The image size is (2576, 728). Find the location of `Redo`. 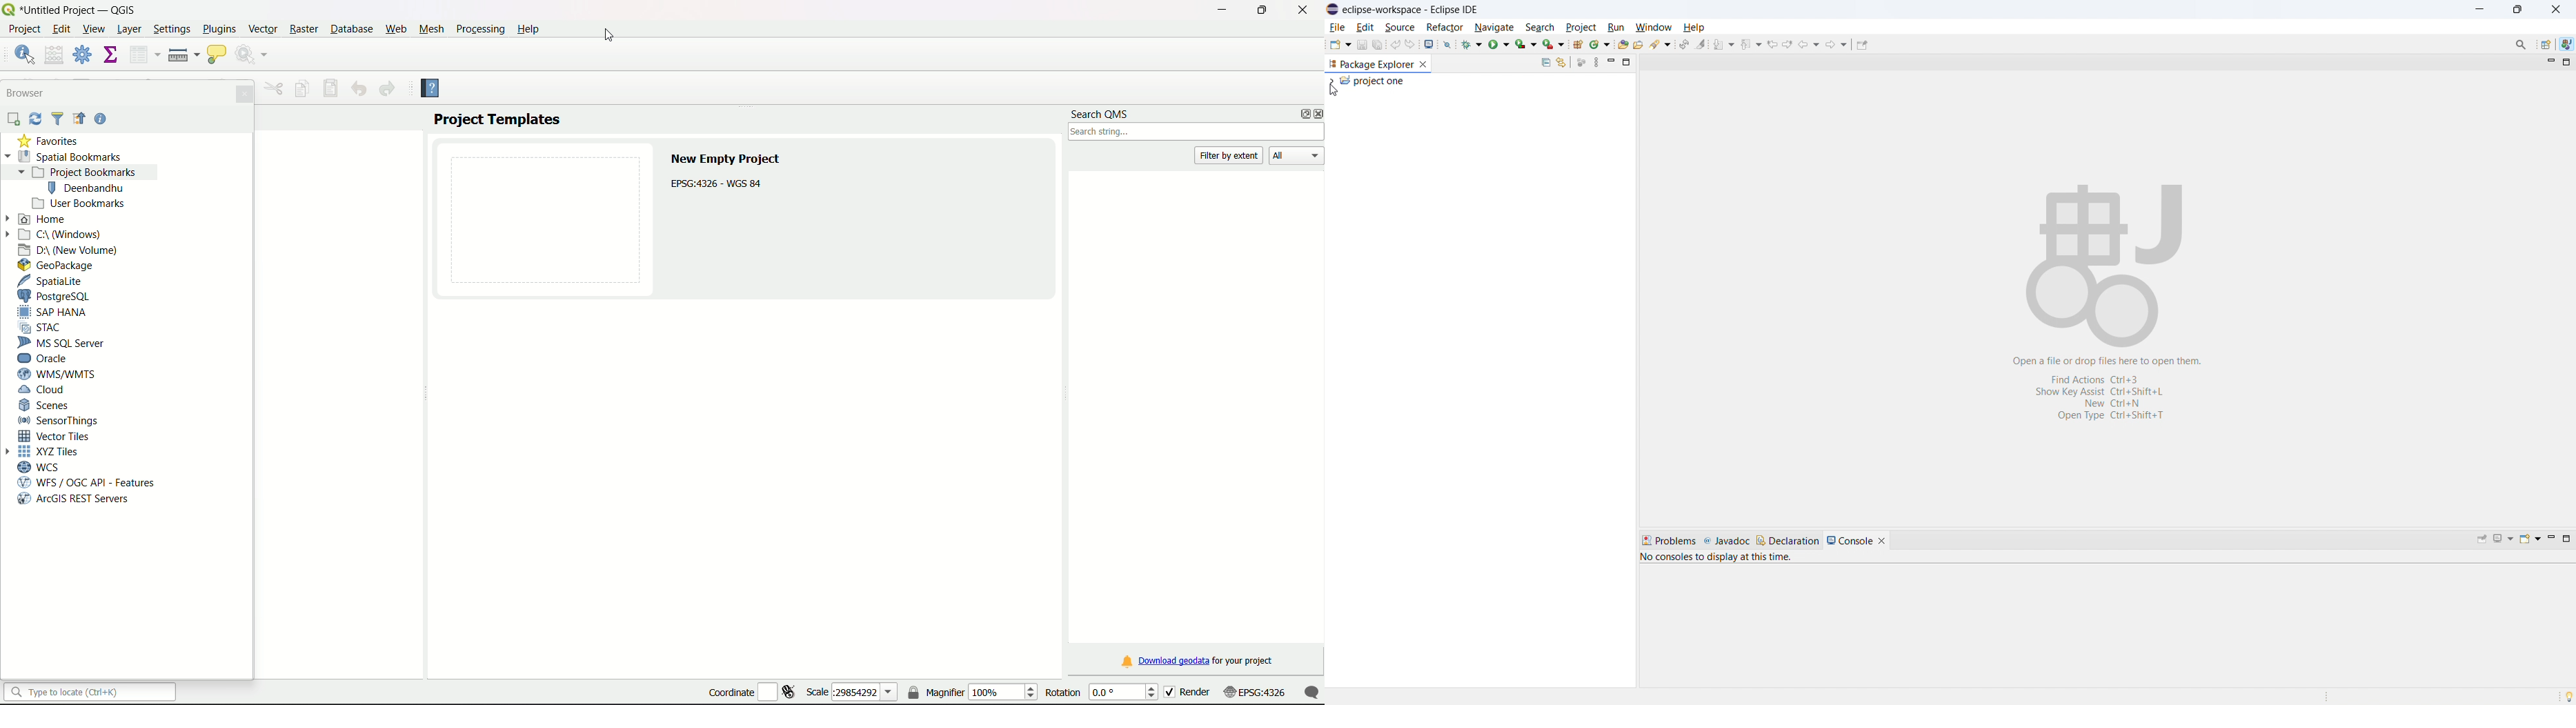

Redo is located at coordinates (387, 89).